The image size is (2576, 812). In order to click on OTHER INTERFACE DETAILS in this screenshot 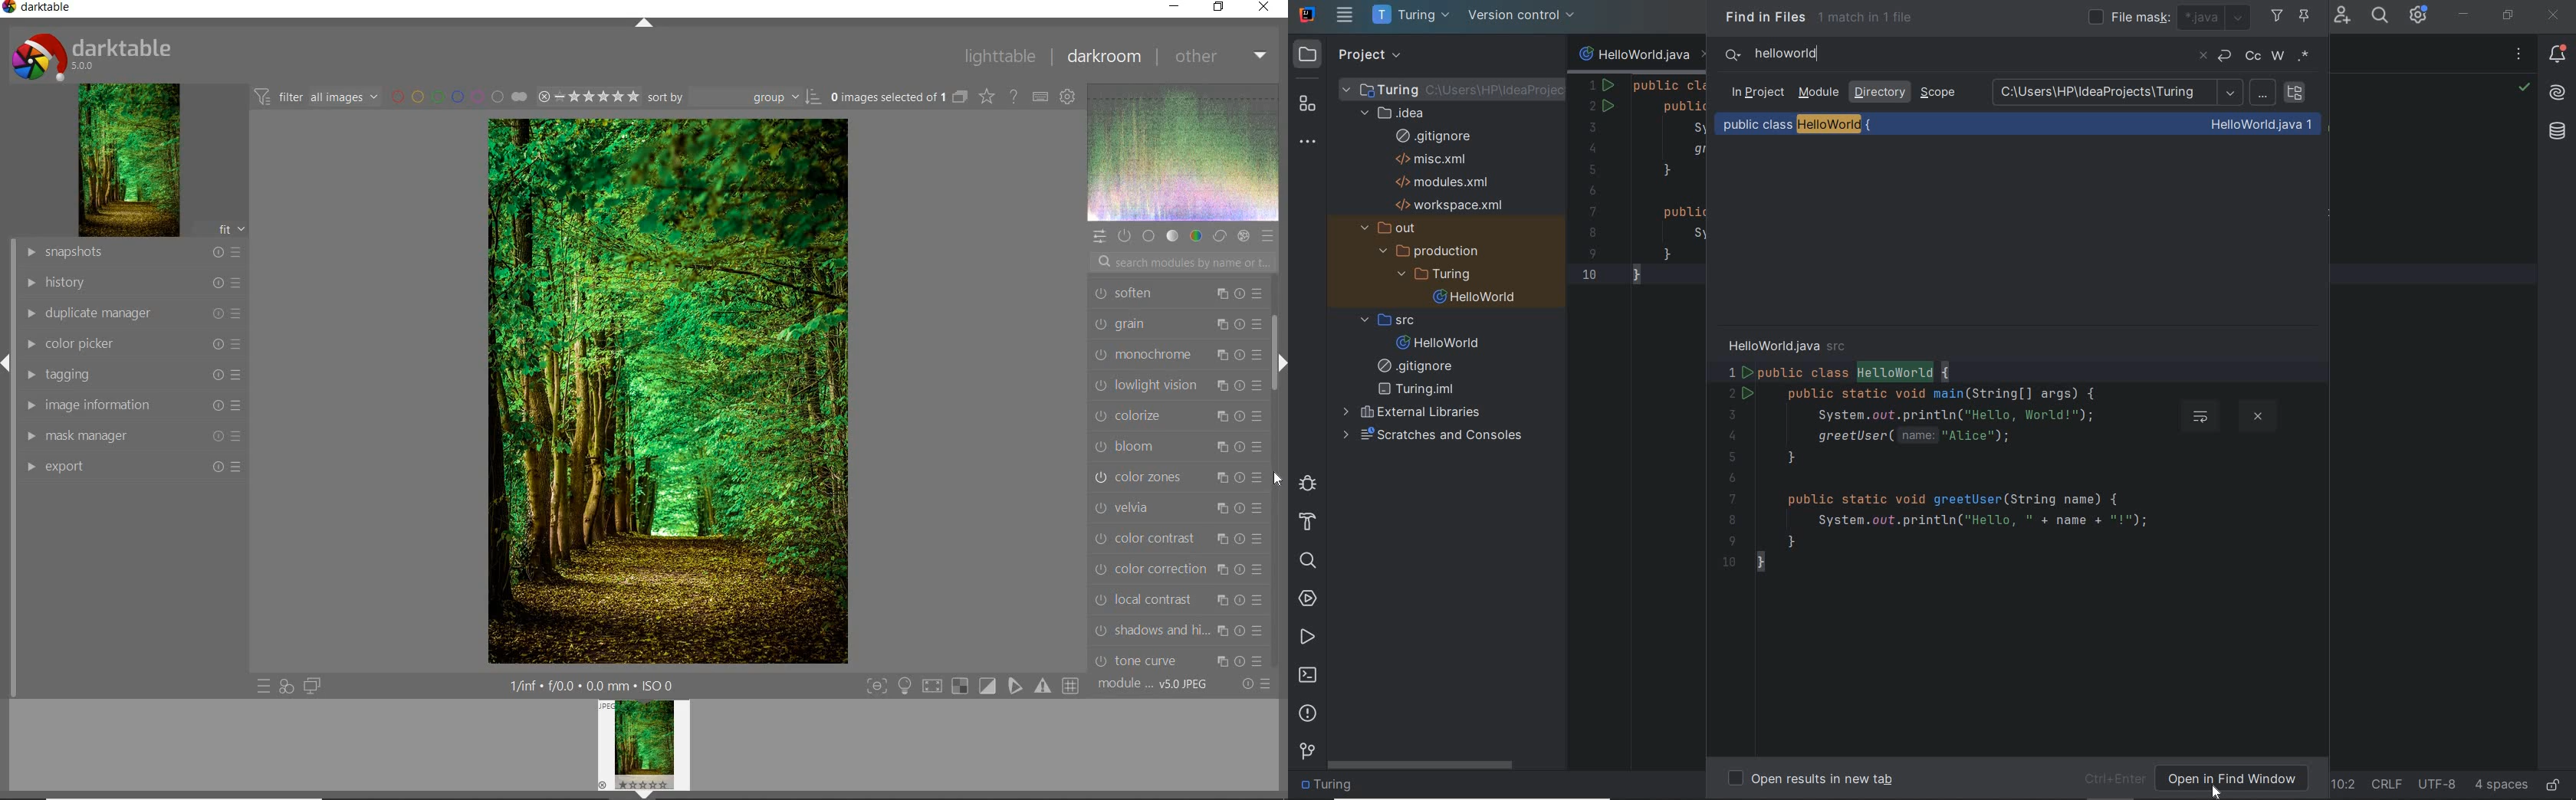, I will do `click(591, 685)`.